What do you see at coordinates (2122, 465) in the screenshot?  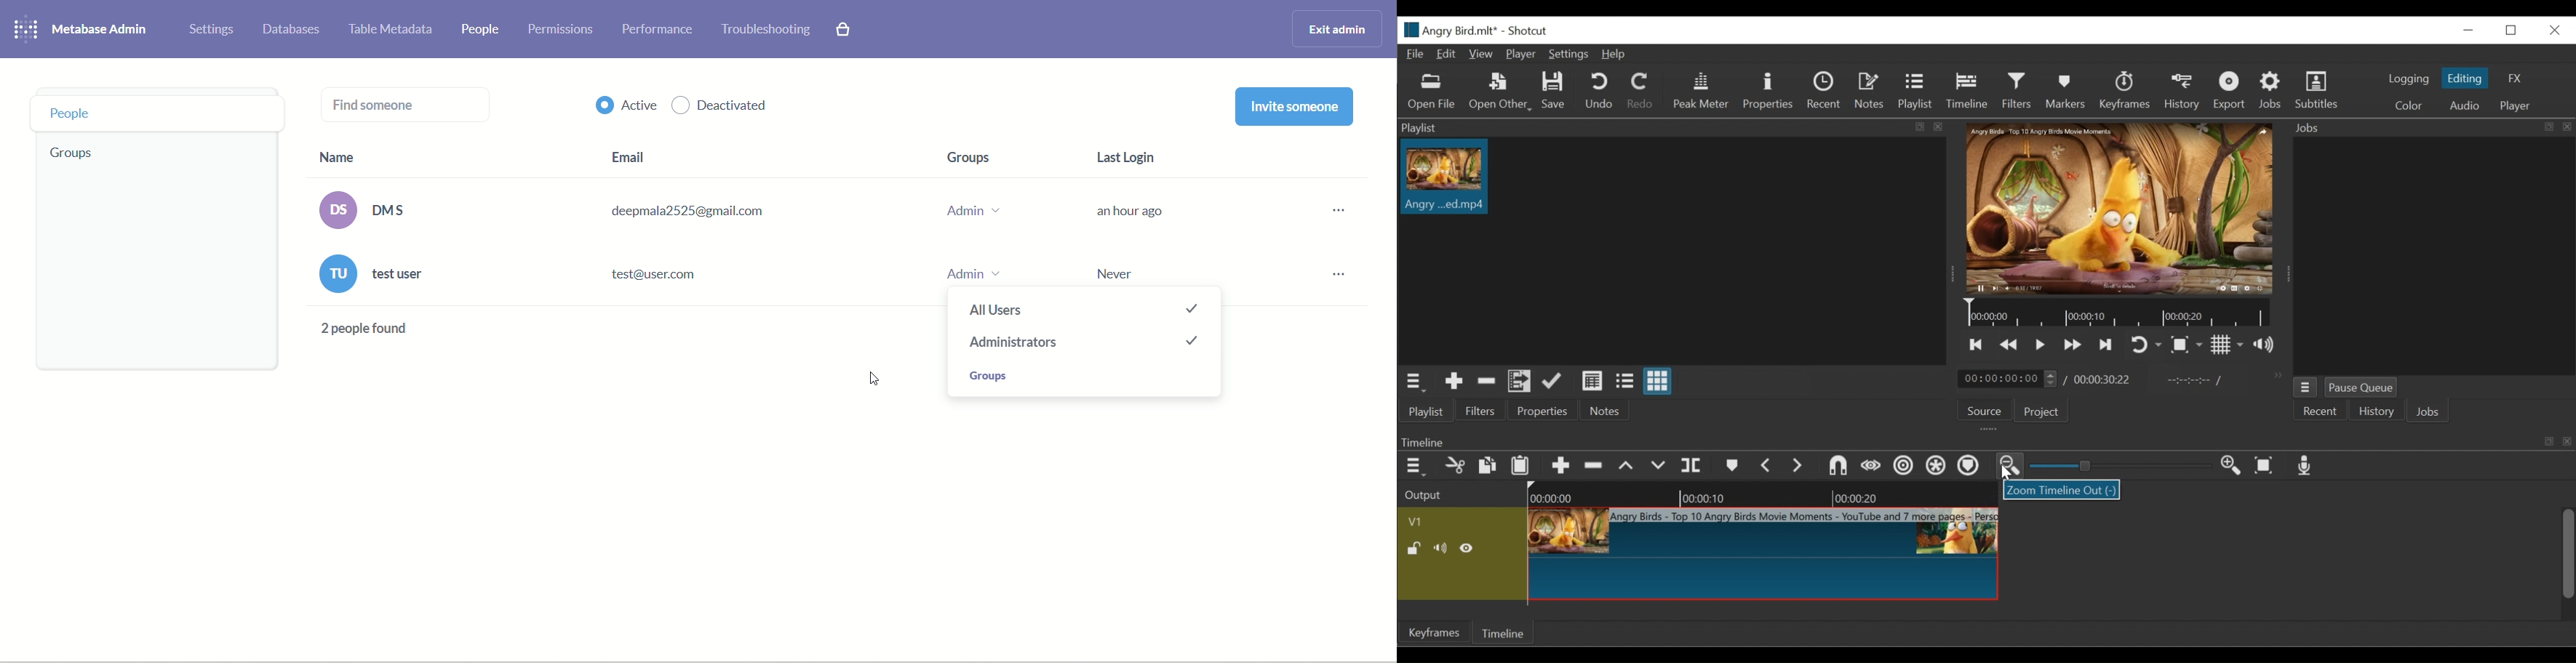 I see `Zoom slider` at bounding box center [2122, 465].